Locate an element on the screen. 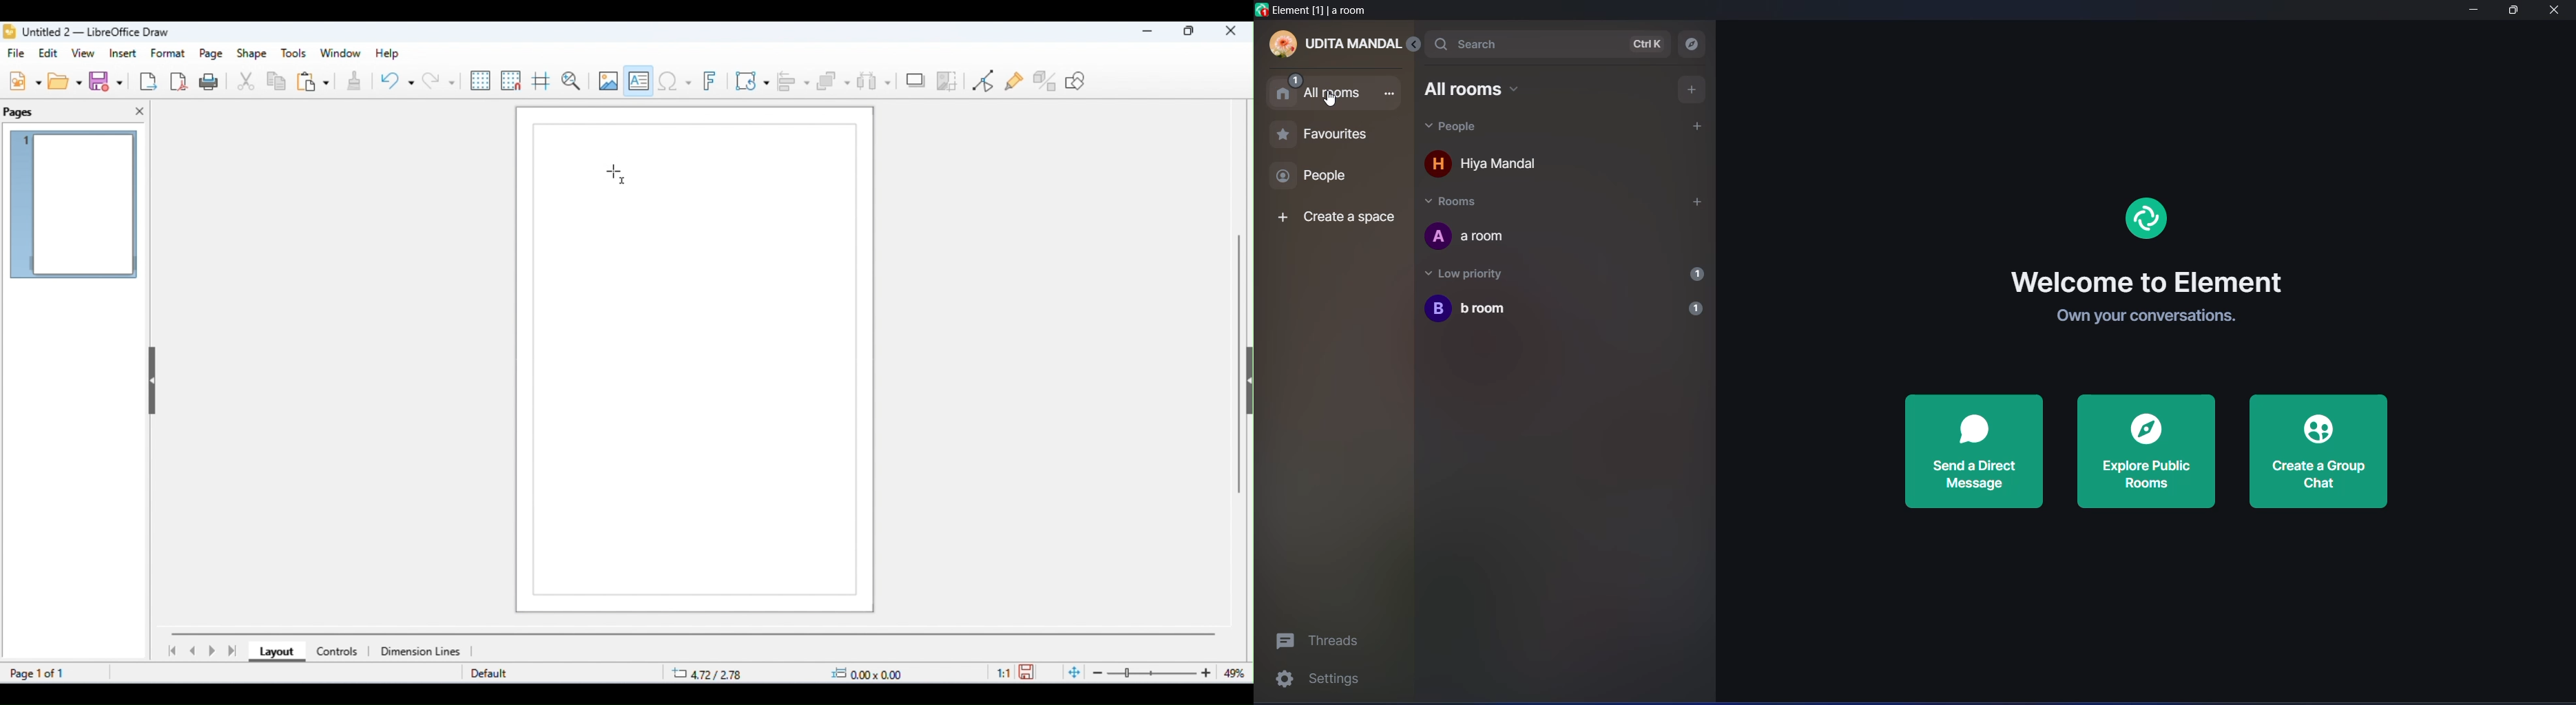  Send a Direct Message is located at coordinates (1976, 452).